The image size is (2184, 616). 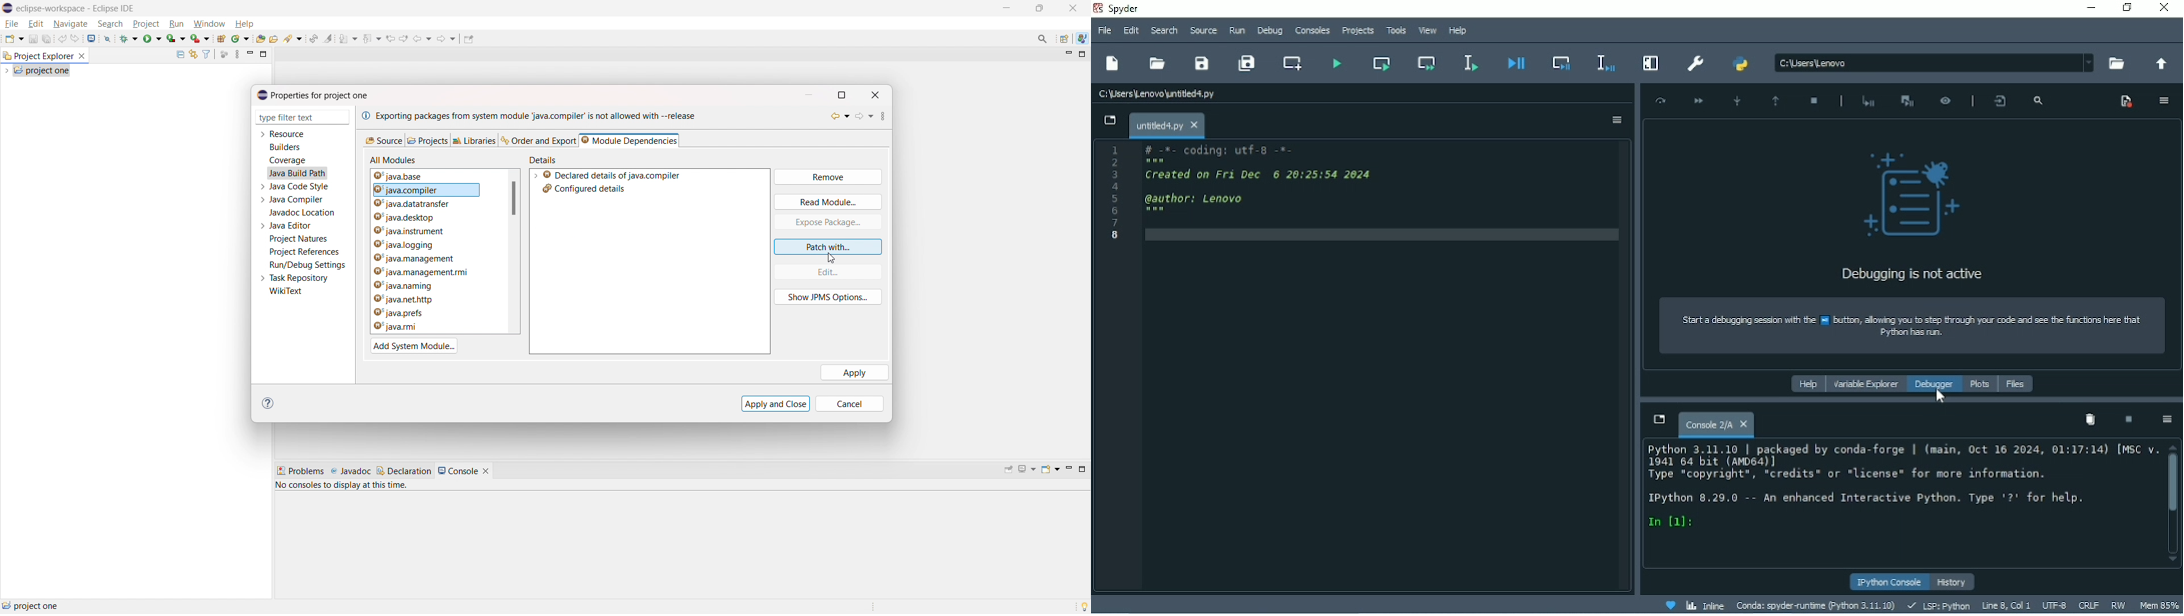 I want to click on console, so click(x=458, y=471).